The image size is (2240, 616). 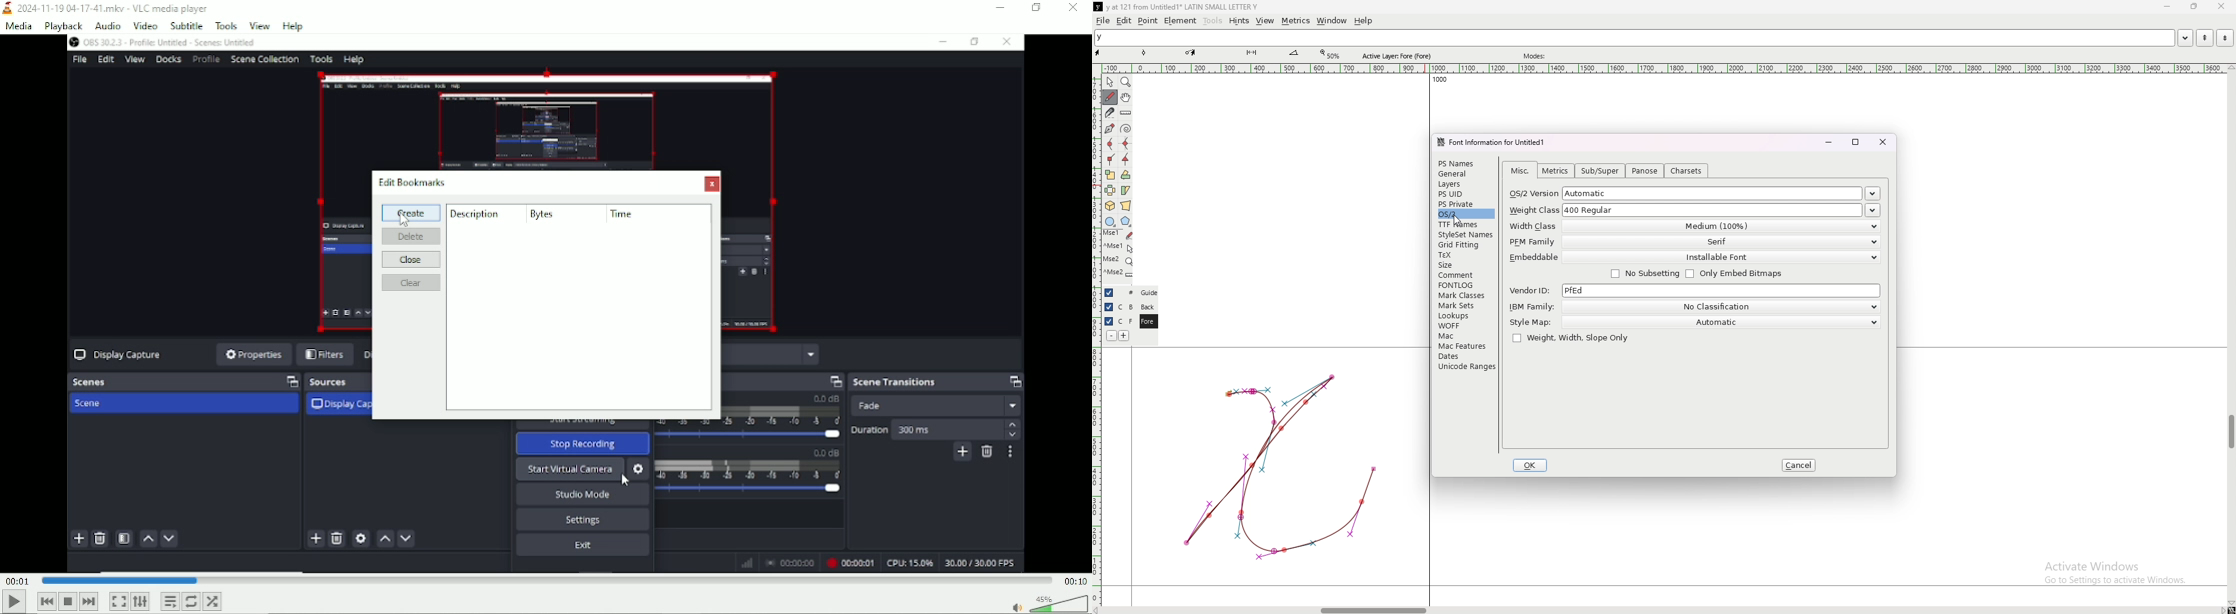 I want to click on hints, so click(x=1238, y=21).